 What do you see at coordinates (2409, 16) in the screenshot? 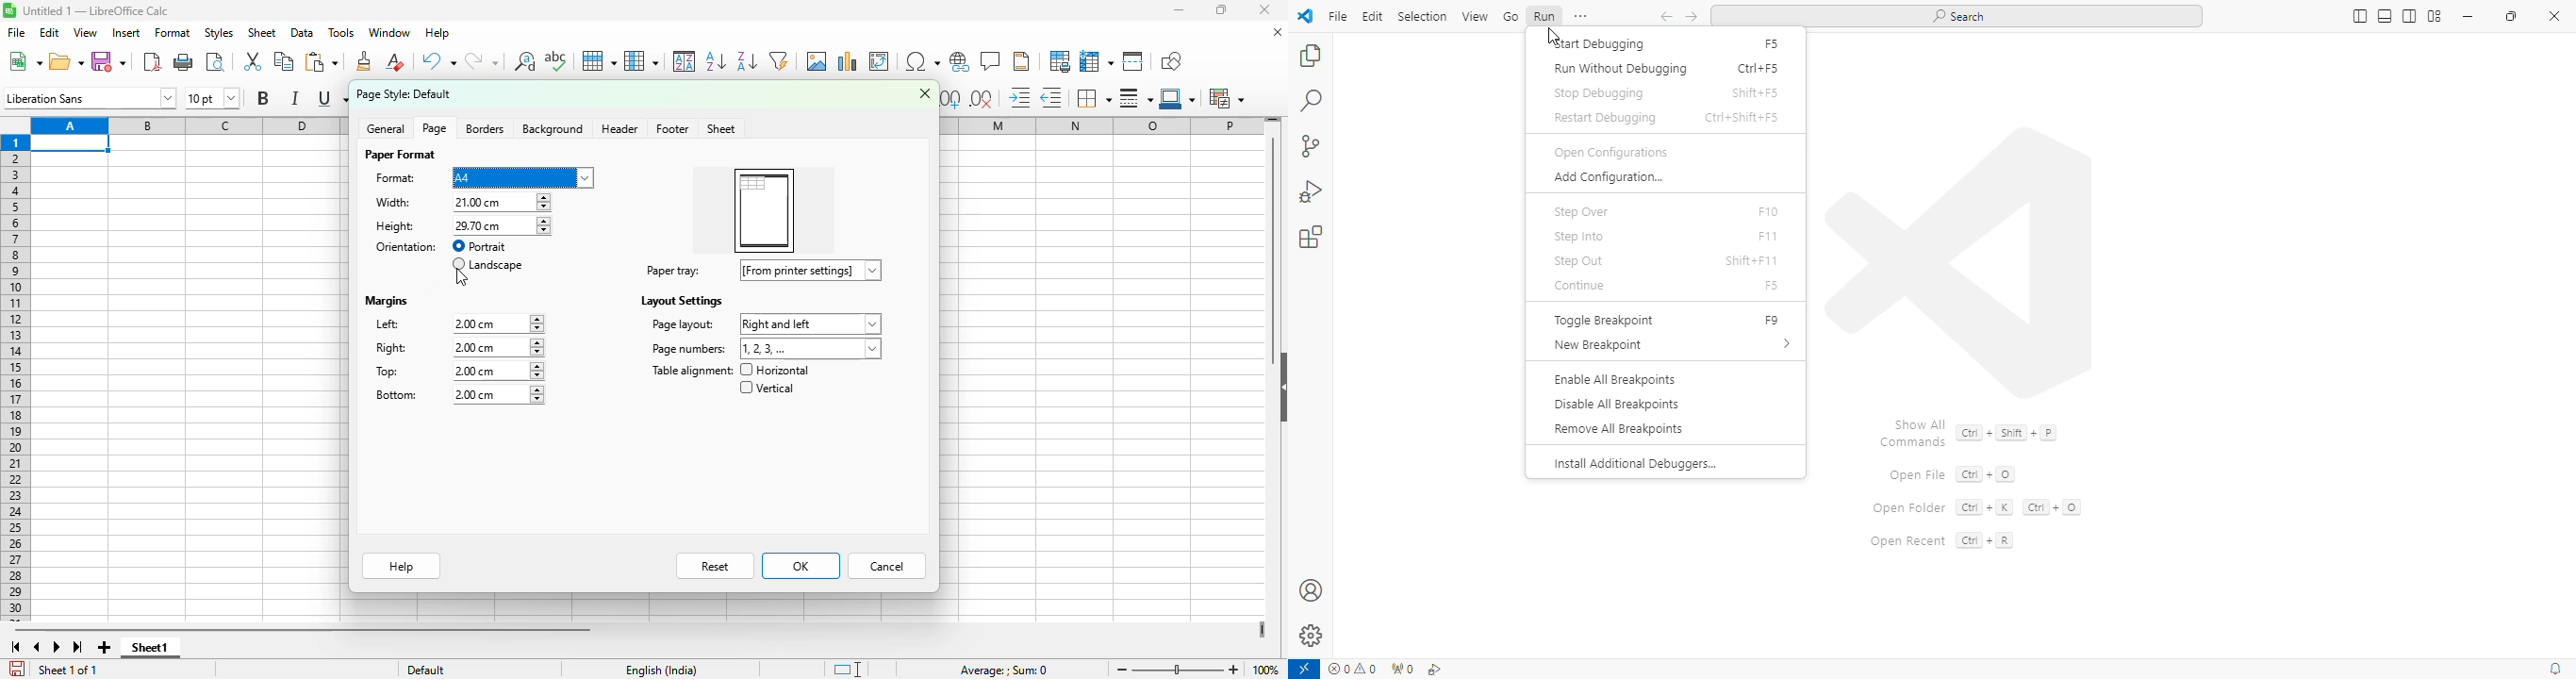
I see `toggle secondary side bar` at bounding box center [2409, 16].